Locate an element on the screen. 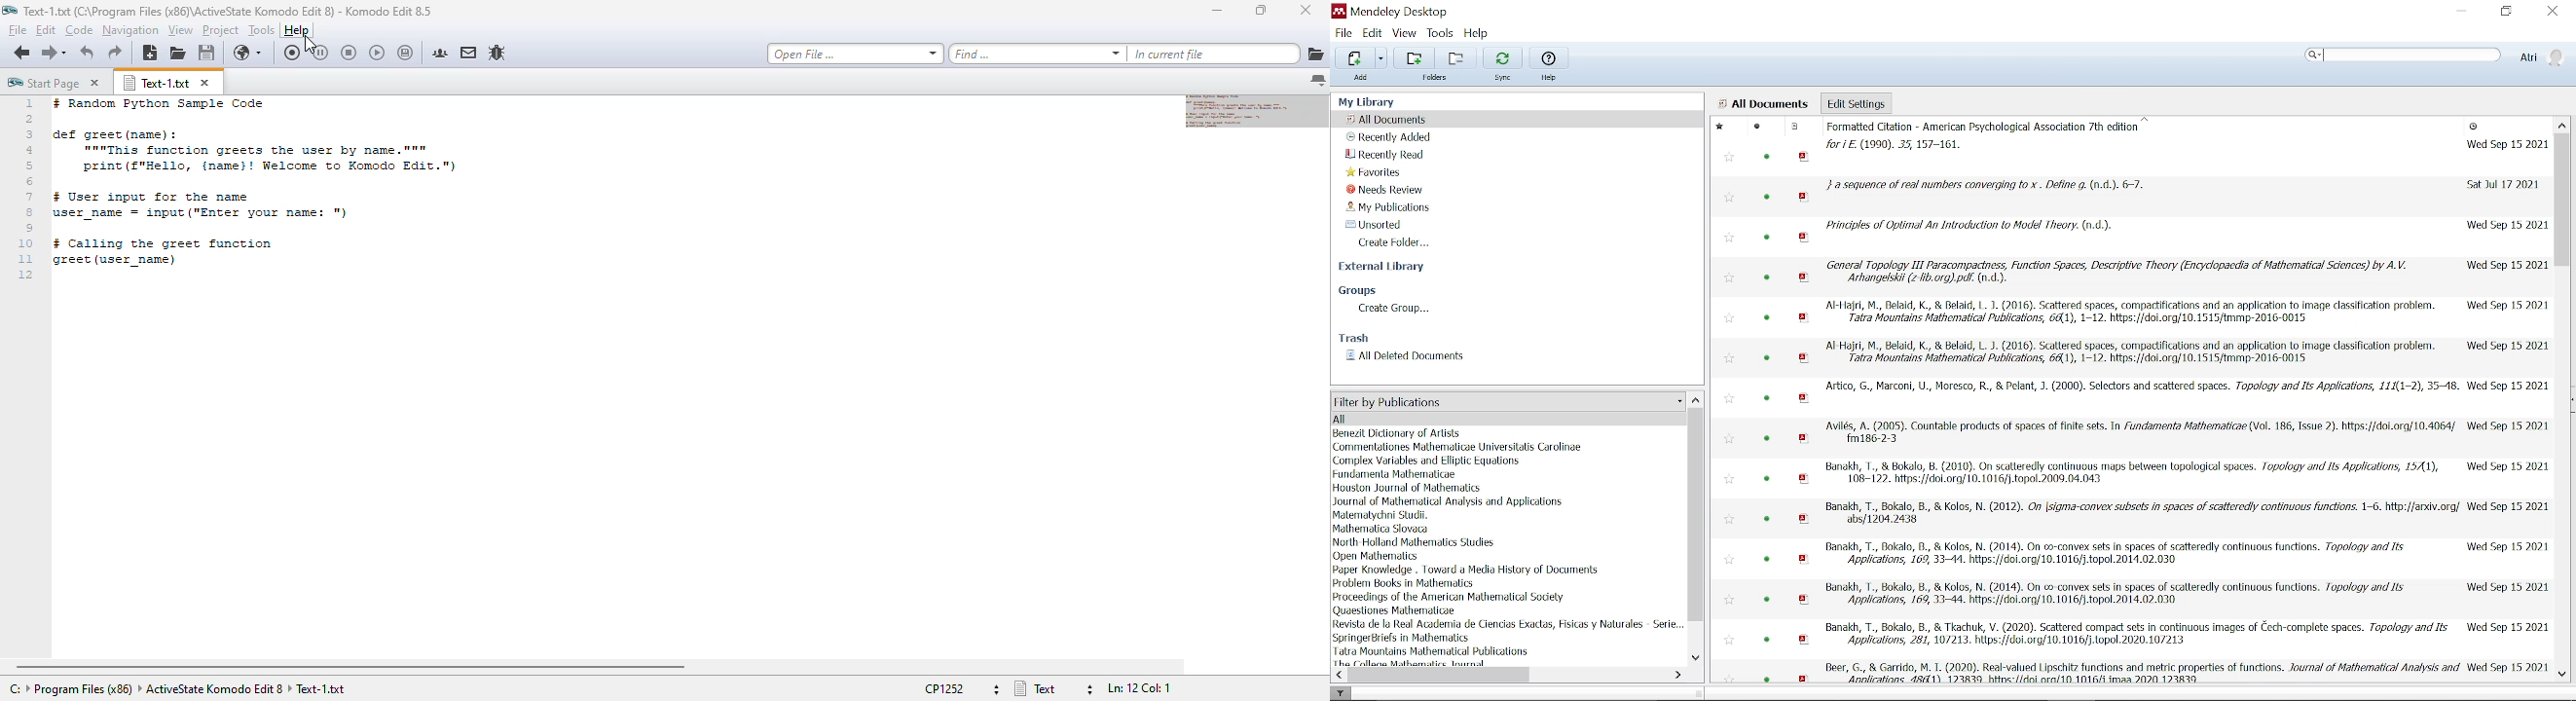 This screenshot has width=2576, height=728. pdf is located at coordinates (1802, 677).